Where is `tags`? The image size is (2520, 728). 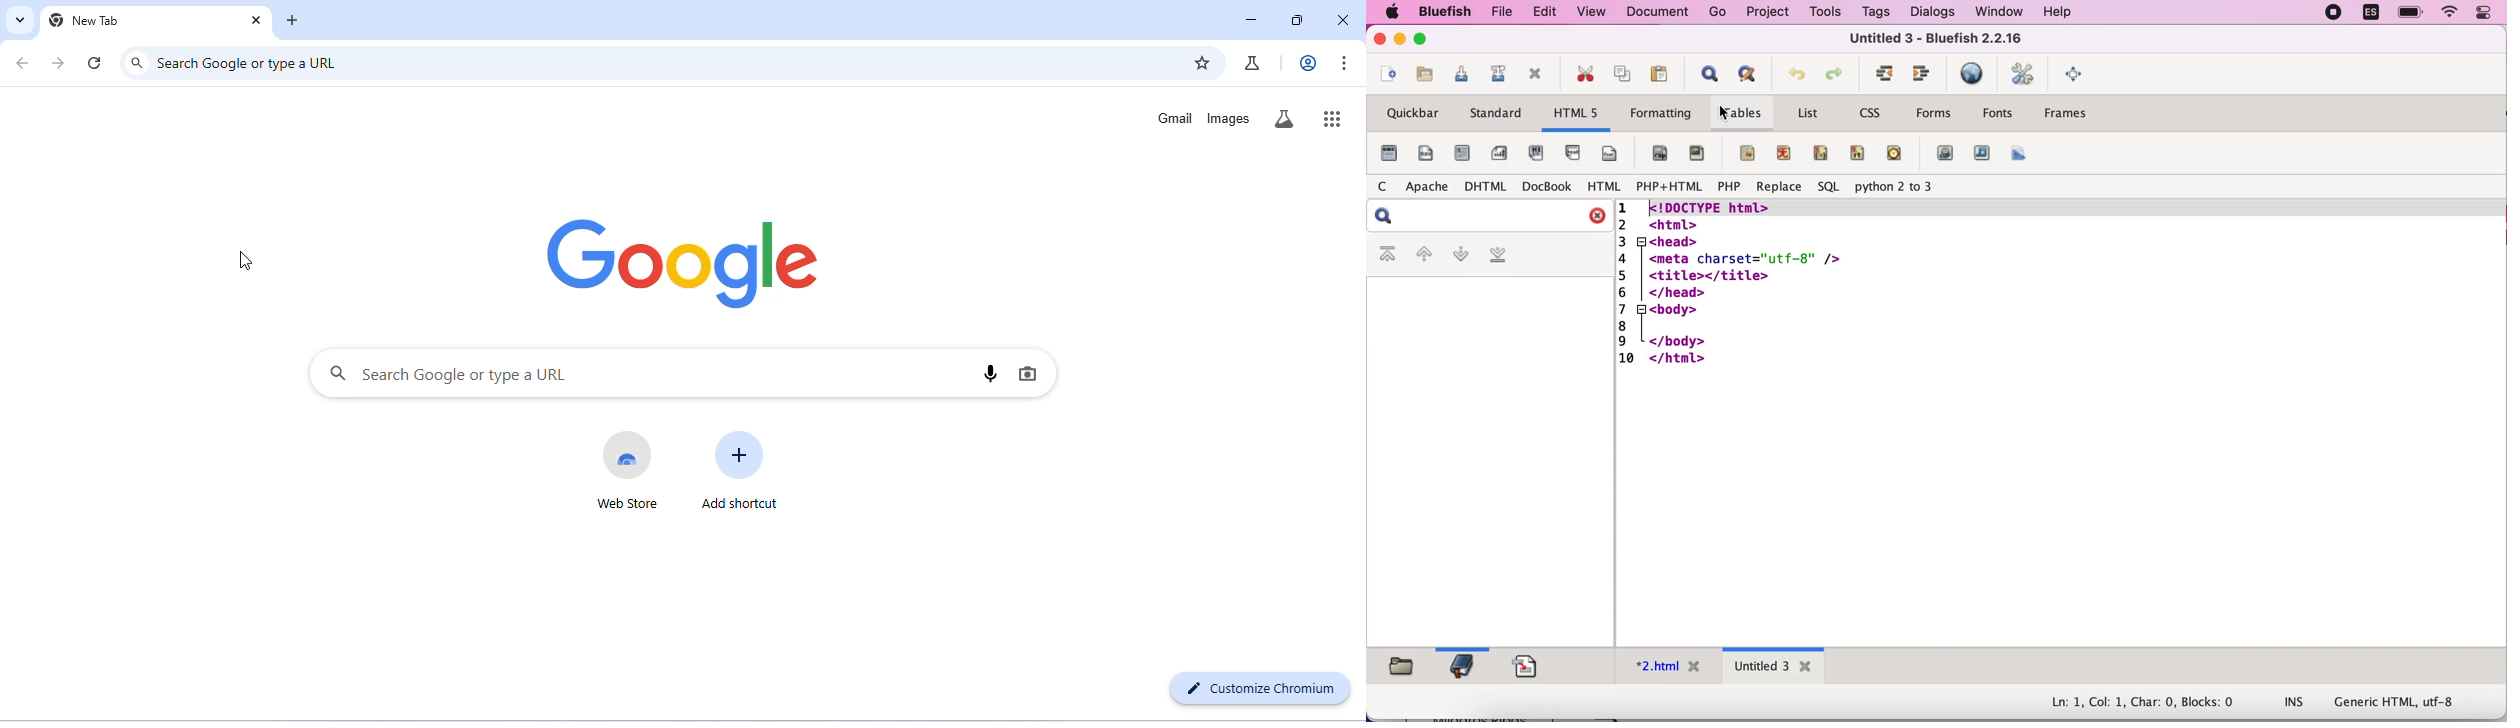
tags is located at coordinates (1875, 12).